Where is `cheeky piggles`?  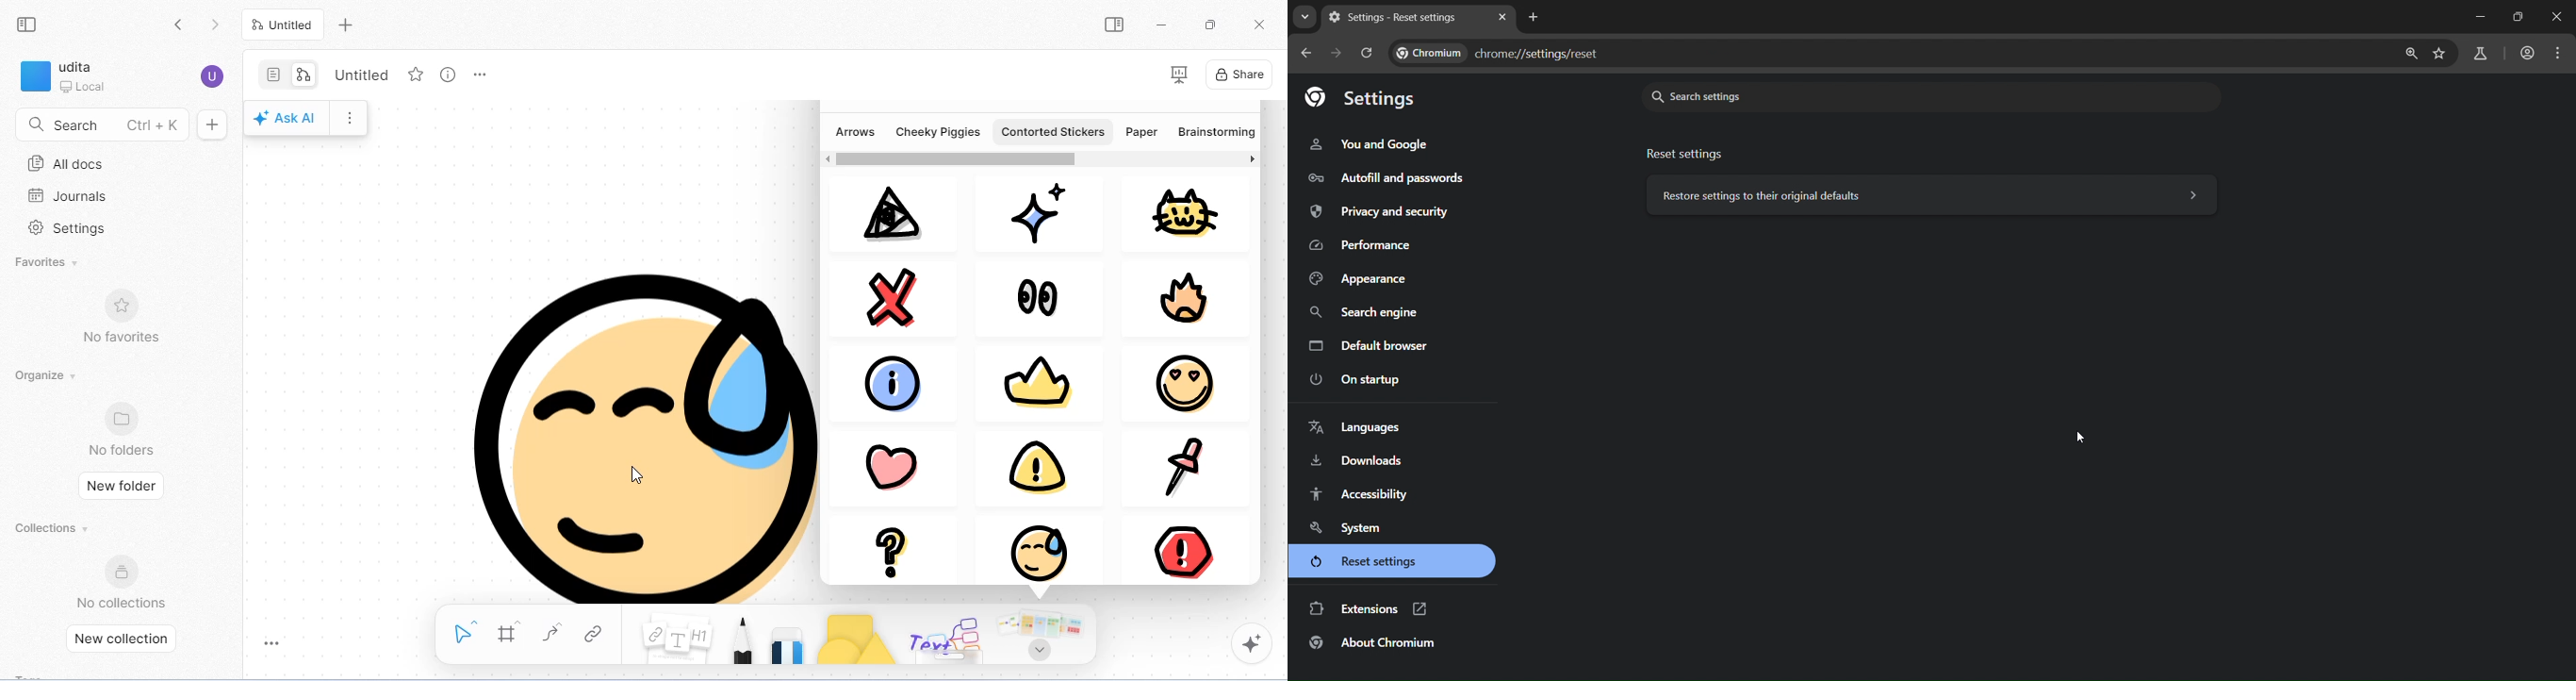 cheeky piggles is located at coordinates (939, 131).